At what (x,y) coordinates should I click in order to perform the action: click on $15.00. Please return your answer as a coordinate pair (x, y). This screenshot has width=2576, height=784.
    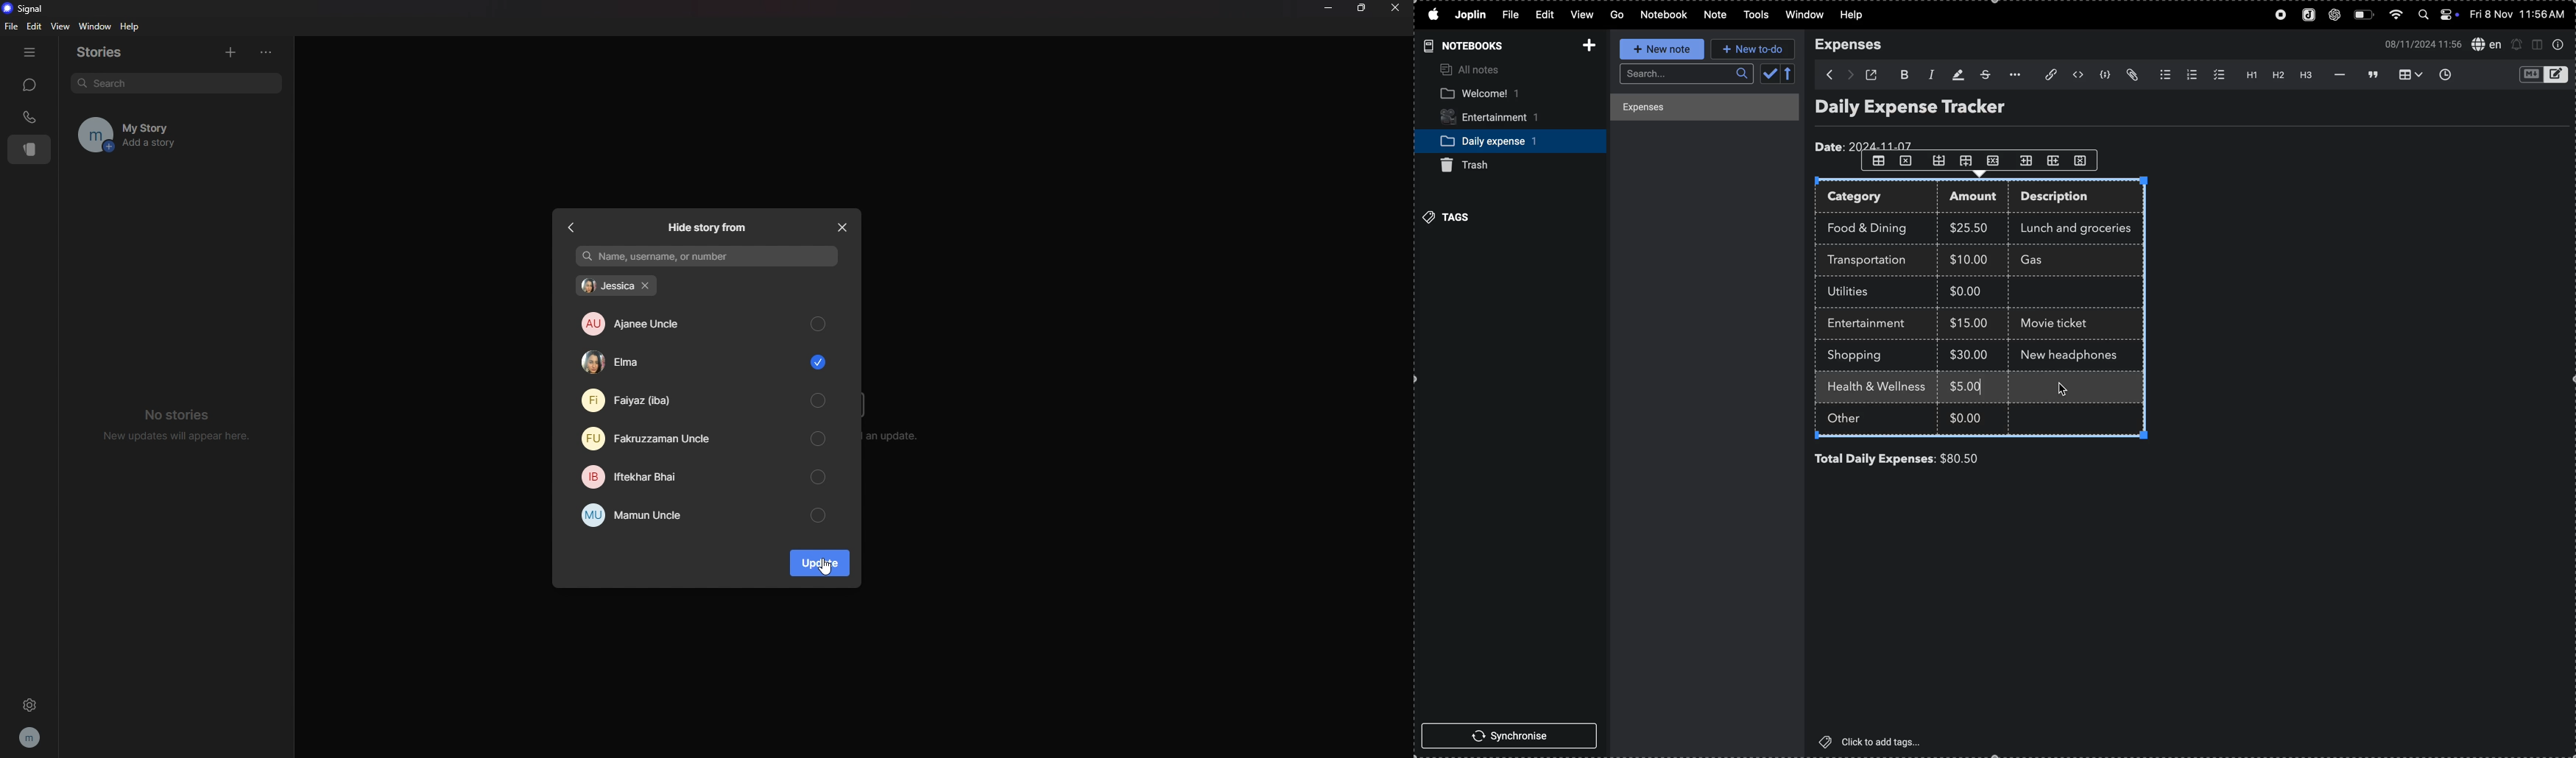
    Looking at the image, I should click on (1970, 322).